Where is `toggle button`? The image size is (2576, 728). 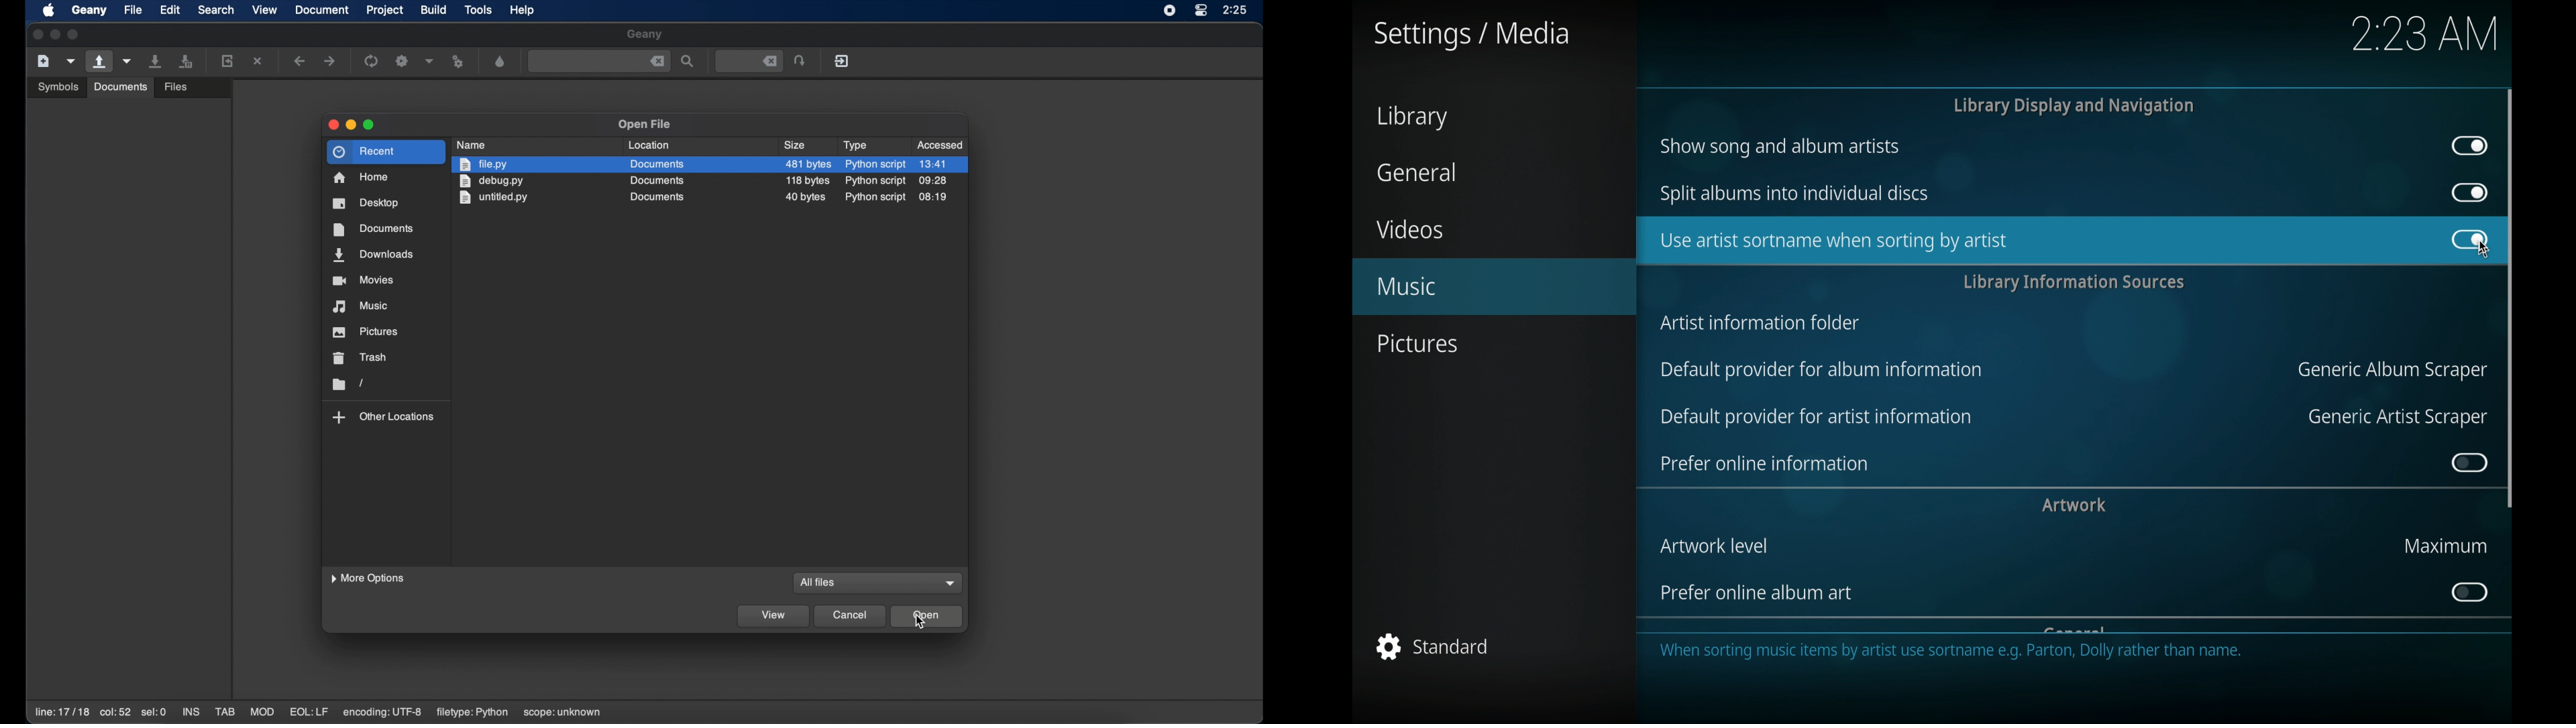
toggle button is located at coordinates (2470, 239).